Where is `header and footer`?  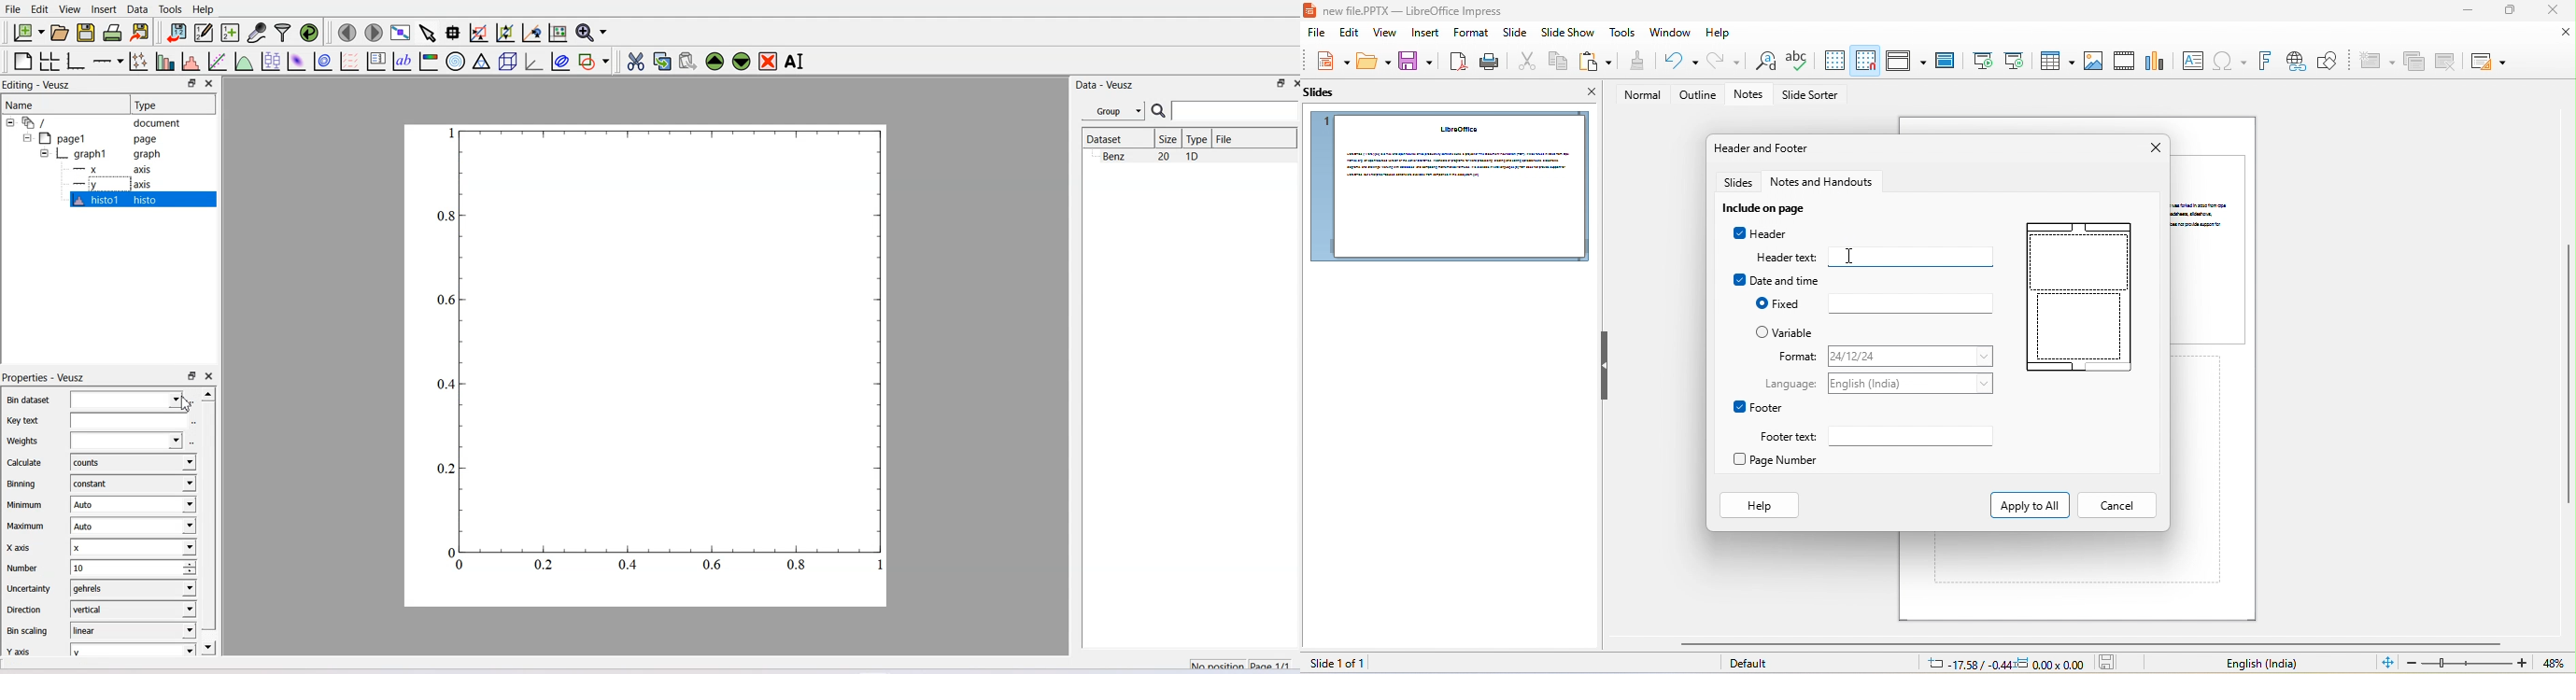
header and footer is located at coordinates (1764, 148).